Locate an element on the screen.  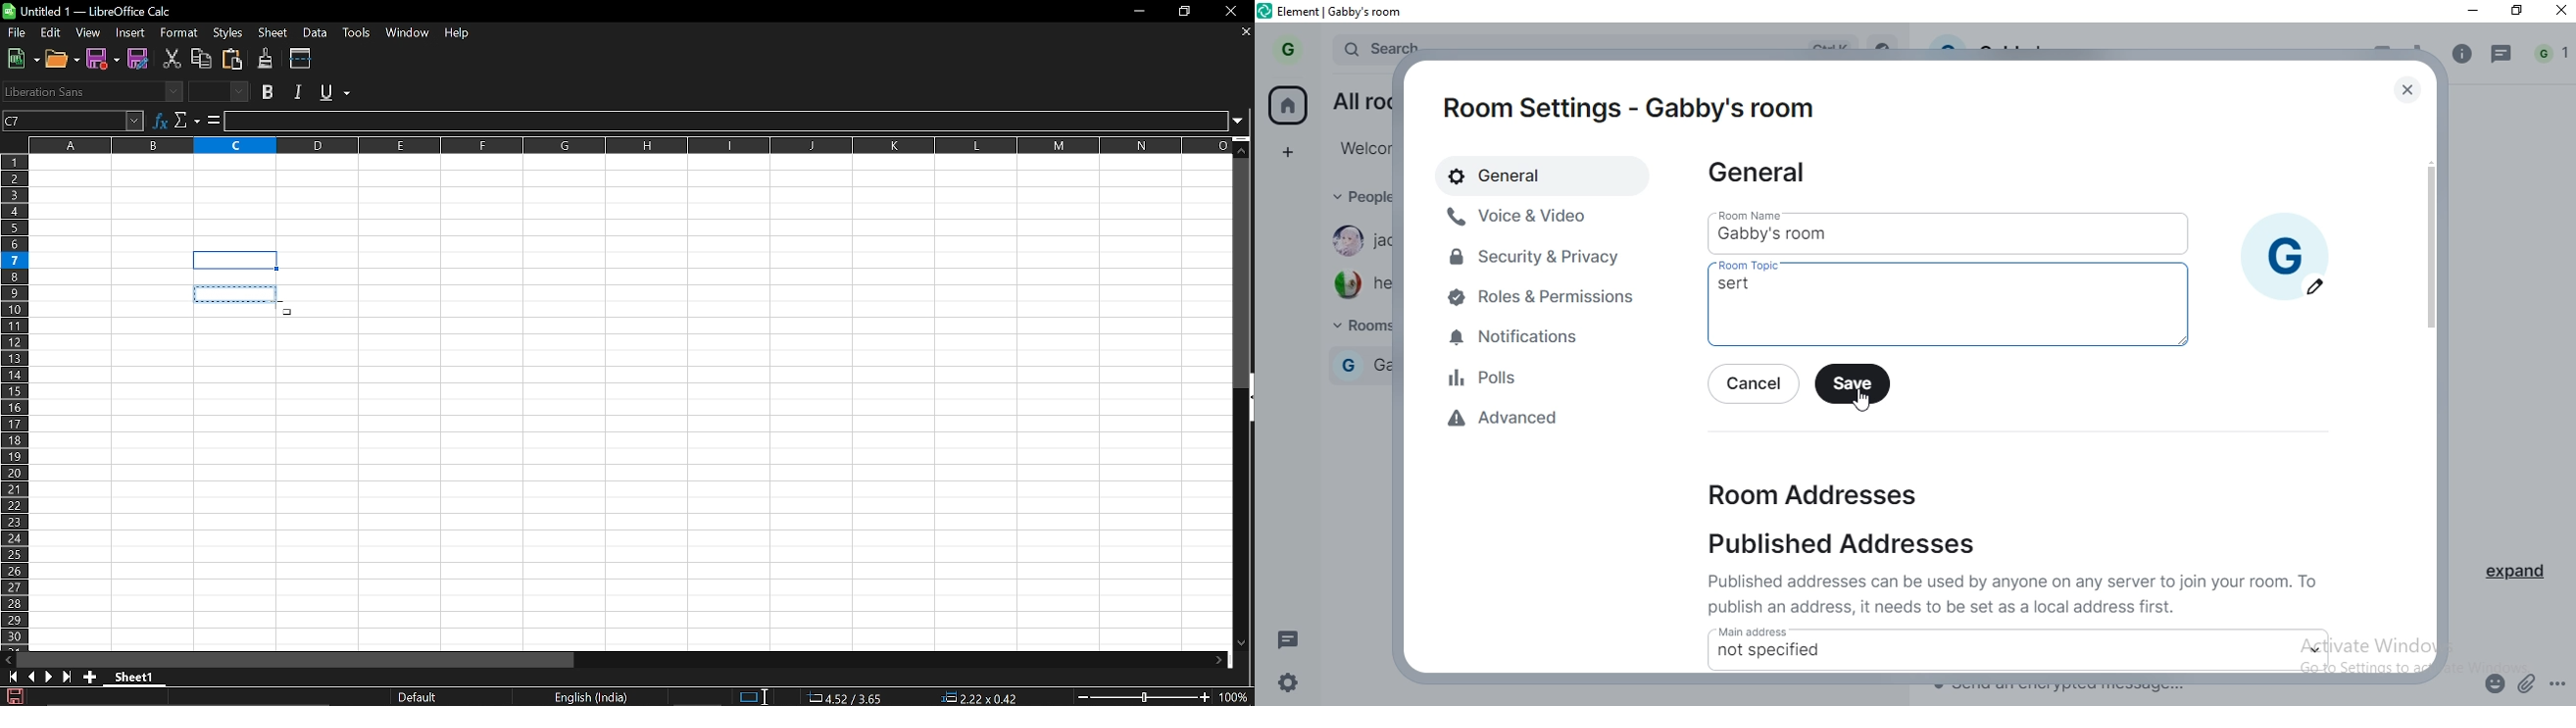
welcome is located at coordinates (1360, 147).